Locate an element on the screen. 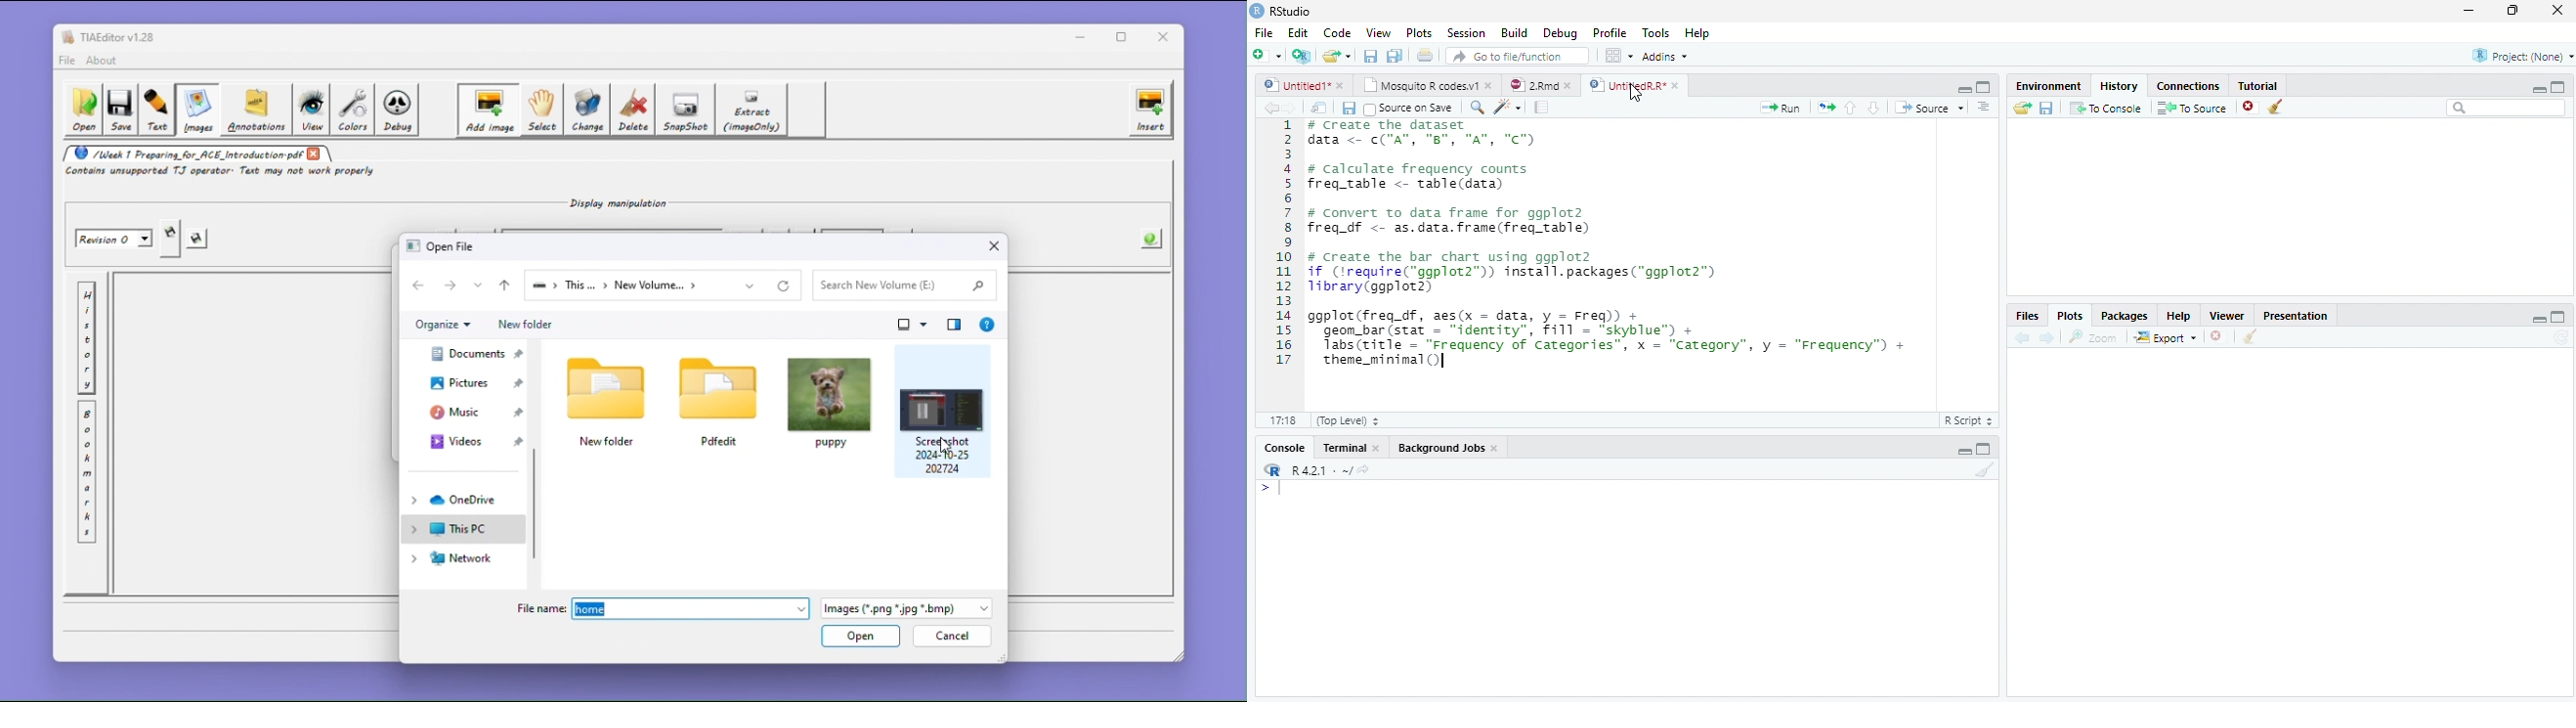 The height and width of the screenshot is (728, 2576). View is located at coordinates (1377, 33).